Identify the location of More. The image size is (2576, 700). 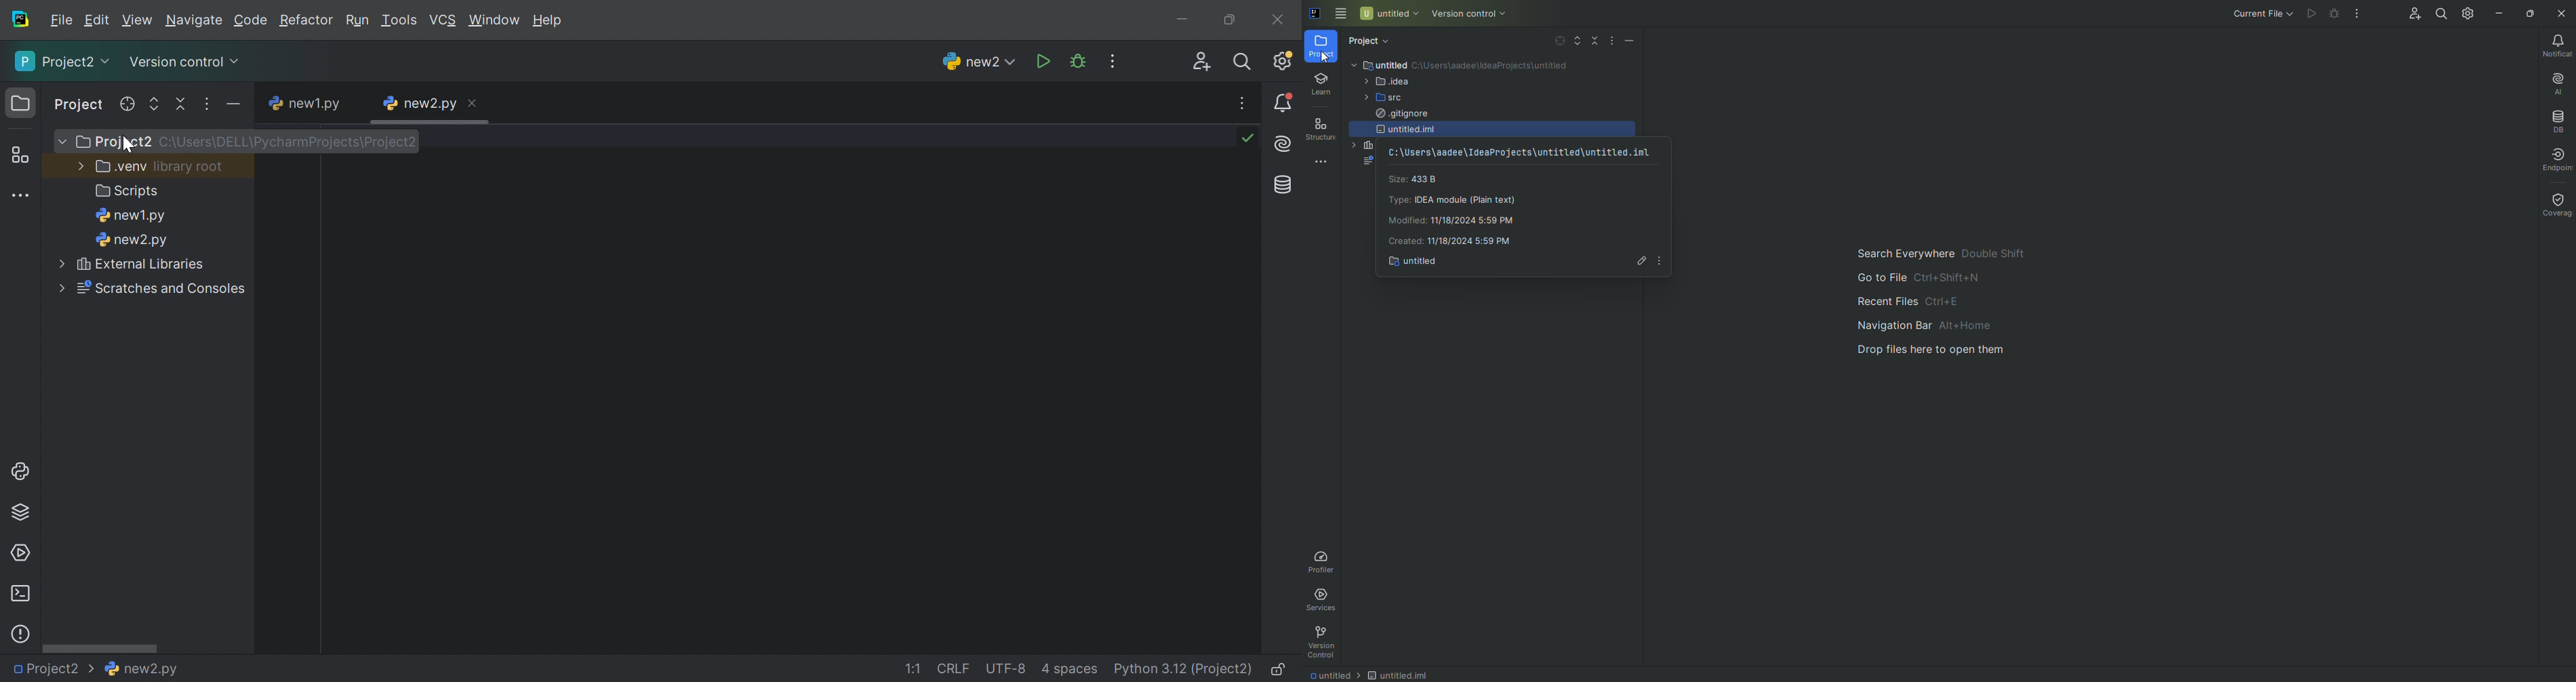
(60, 262).